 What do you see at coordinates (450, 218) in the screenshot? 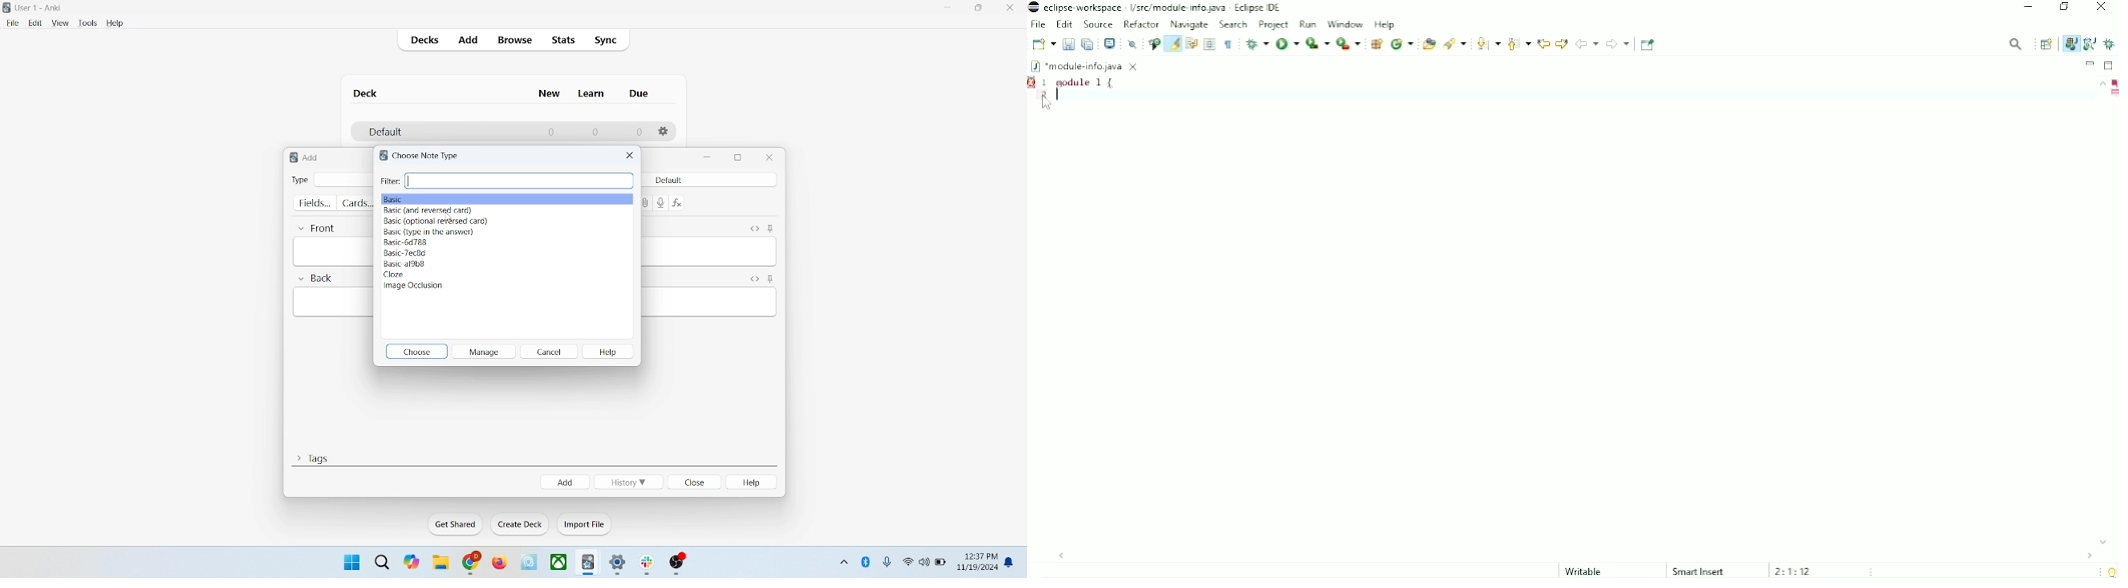
I see `cursor` at bounding box center [450, 218].